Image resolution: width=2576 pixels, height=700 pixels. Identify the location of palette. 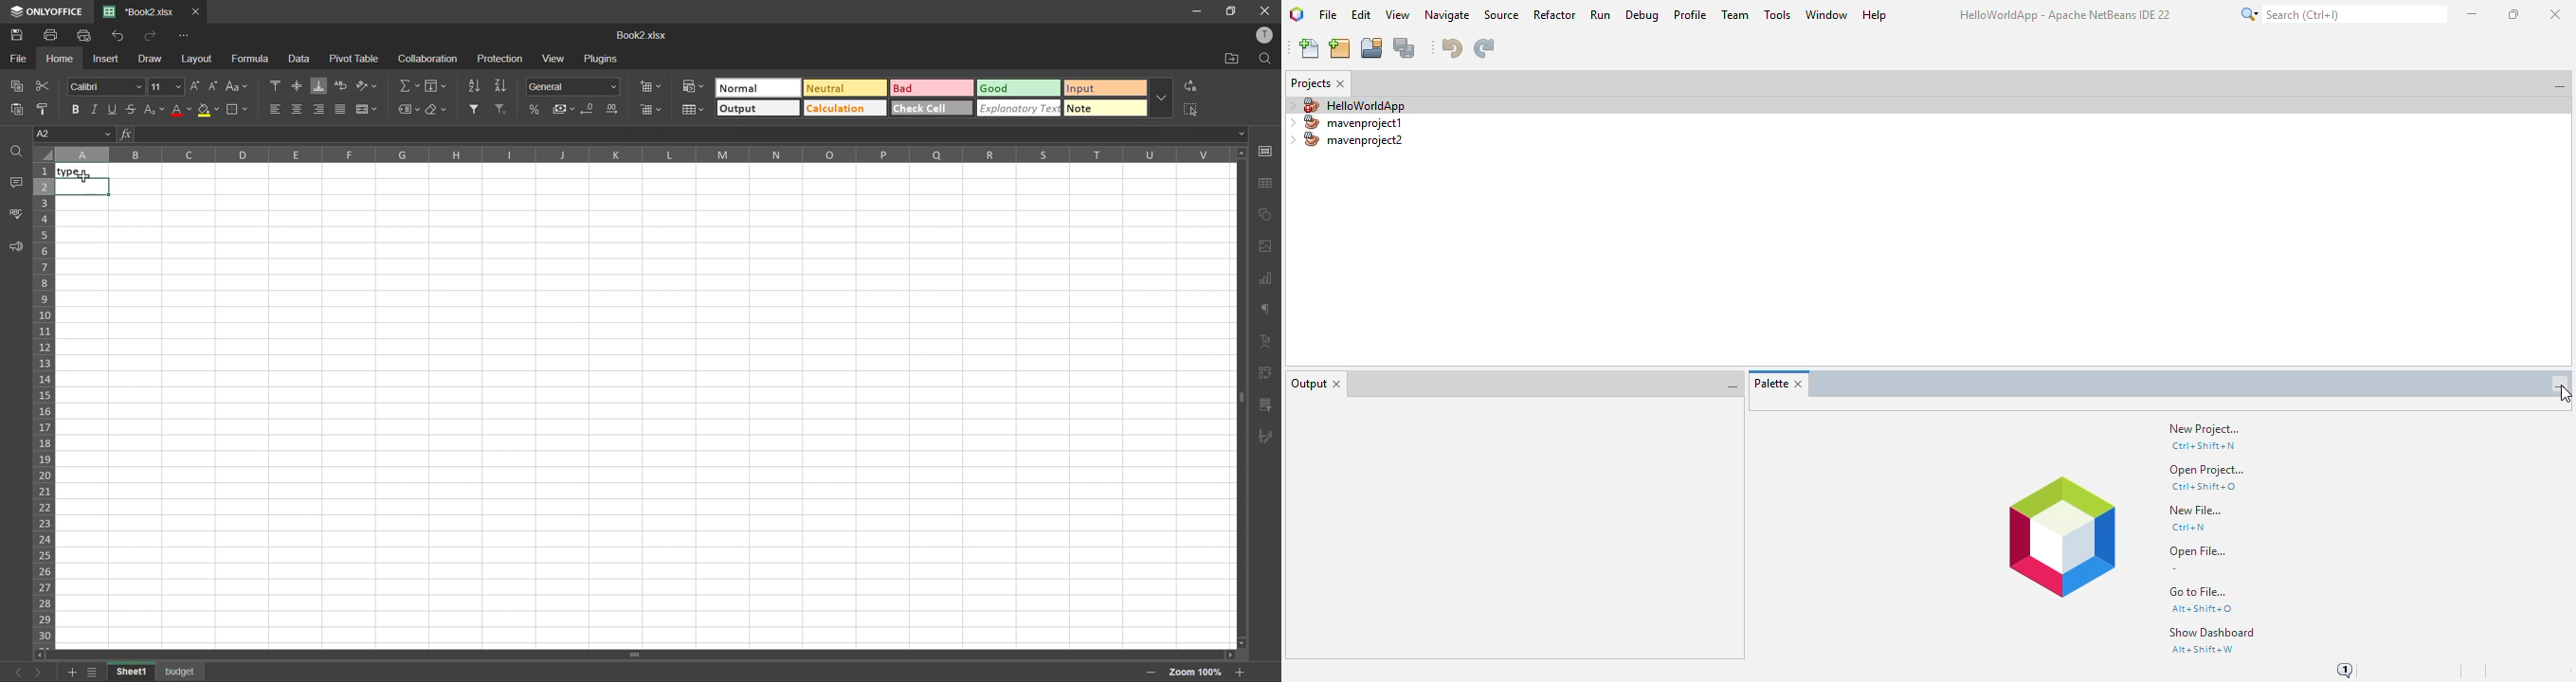
(1769, 384).